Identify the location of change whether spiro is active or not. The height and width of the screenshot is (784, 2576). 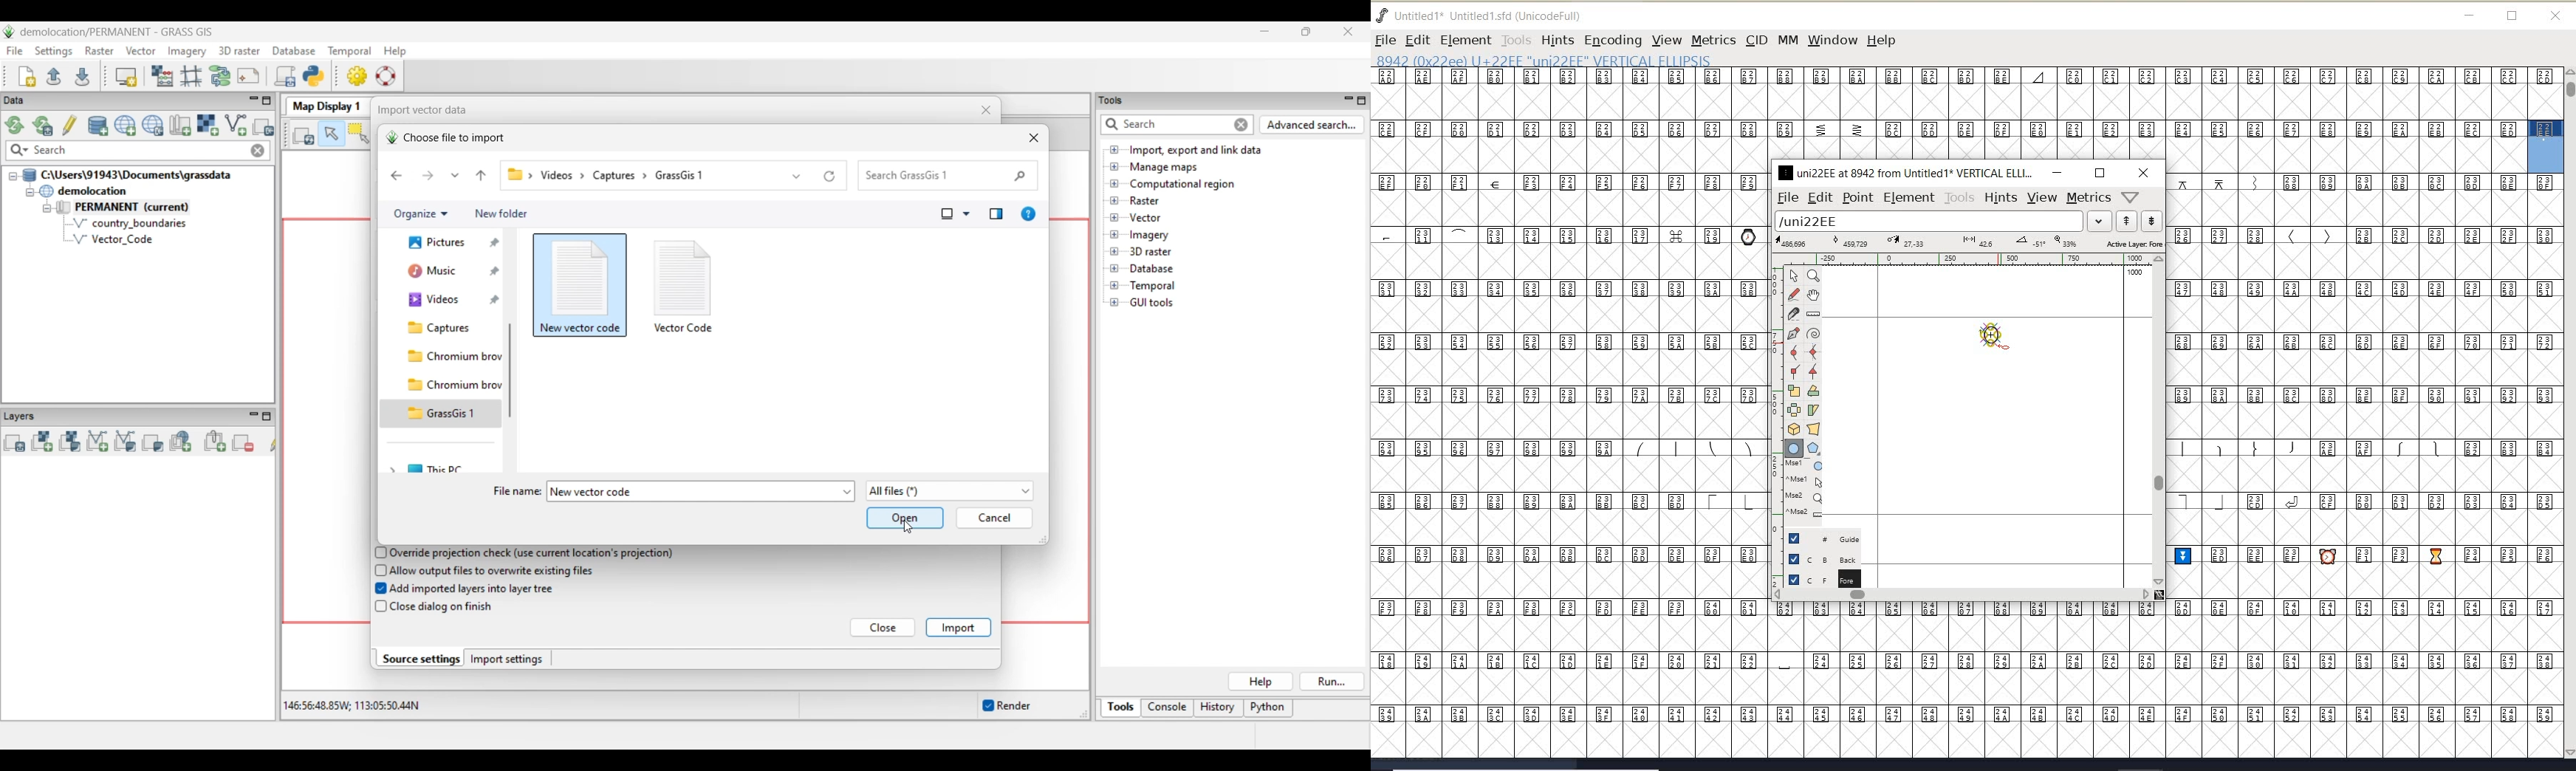
(1813, 335).